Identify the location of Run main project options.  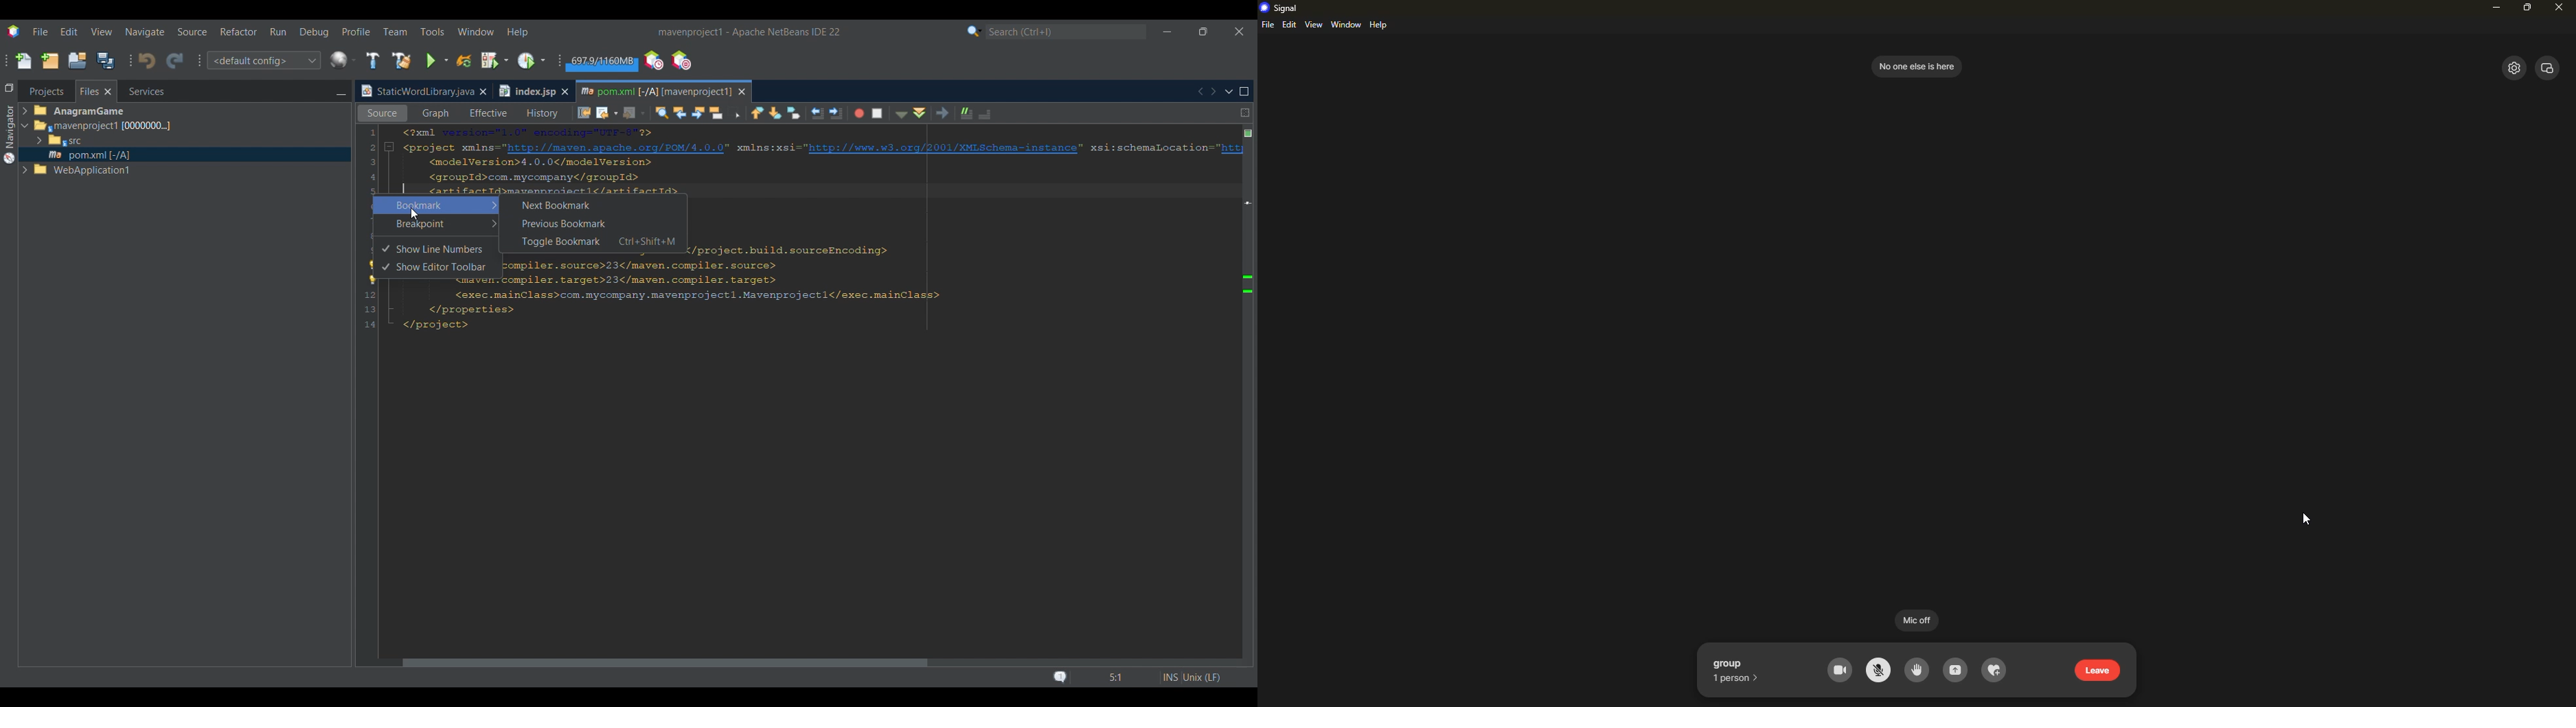
(438, 61).